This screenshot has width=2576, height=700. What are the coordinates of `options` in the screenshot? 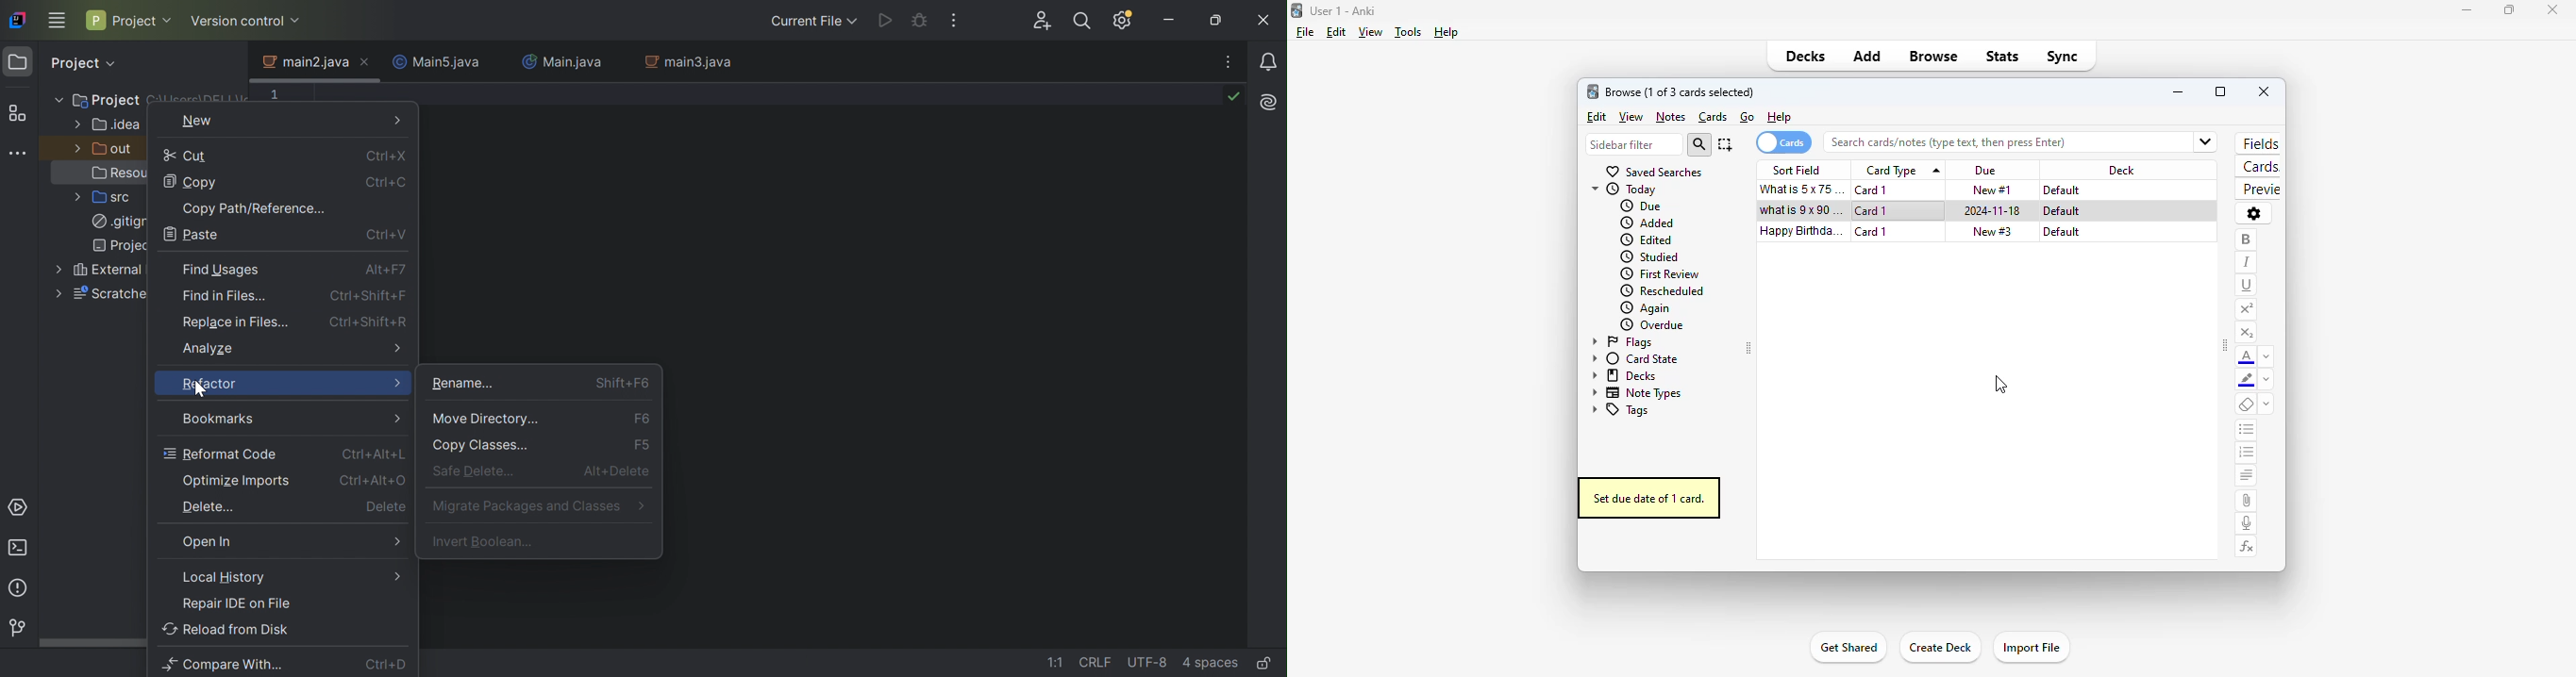 It's located at (2254, 214).